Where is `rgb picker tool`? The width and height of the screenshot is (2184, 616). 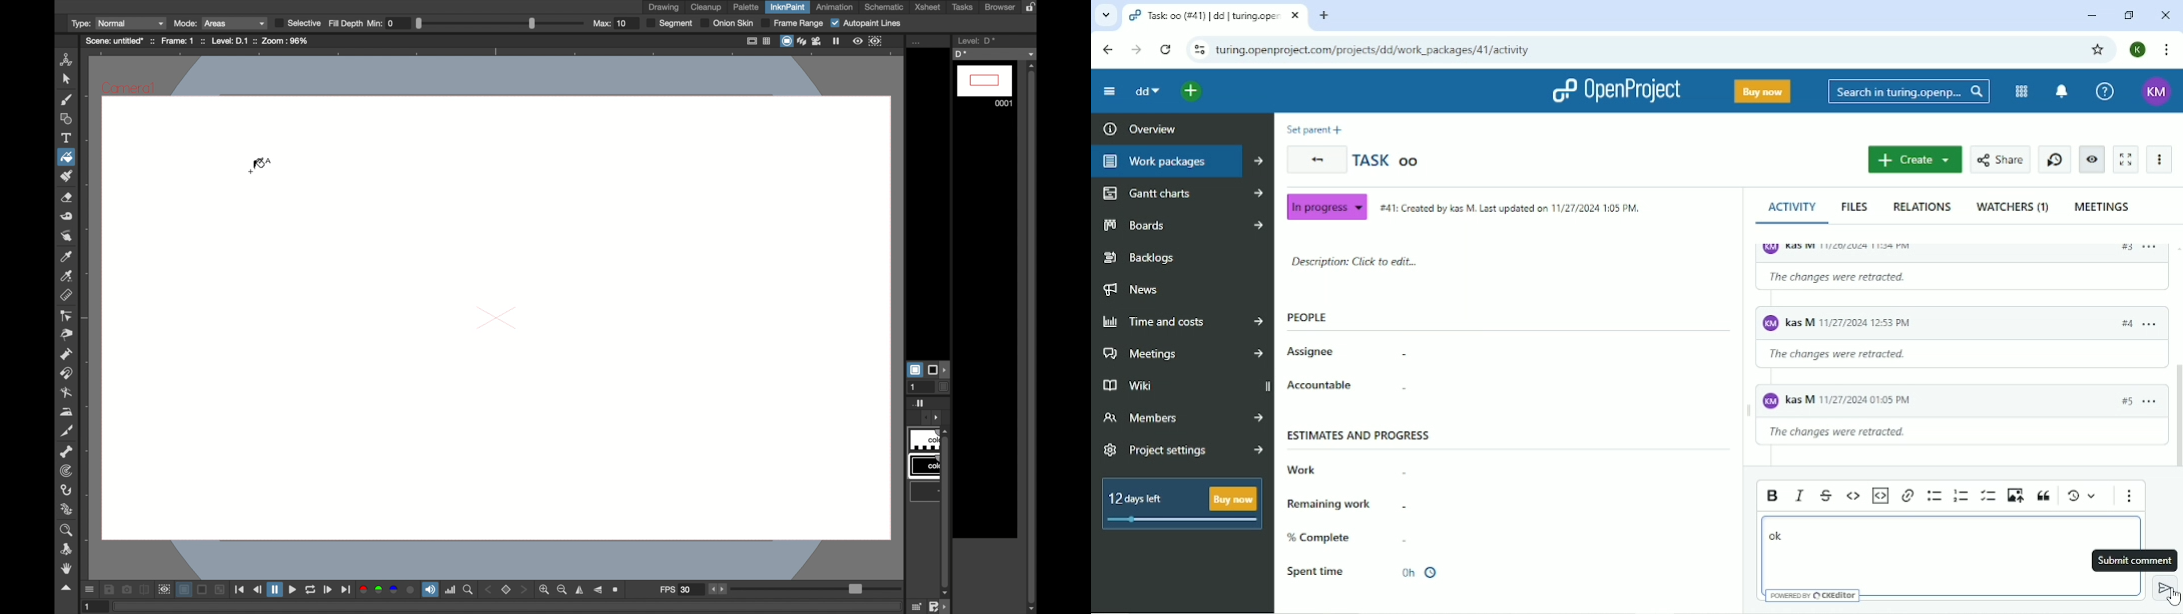 rgb picker tool is located at coordinates (67, 276).